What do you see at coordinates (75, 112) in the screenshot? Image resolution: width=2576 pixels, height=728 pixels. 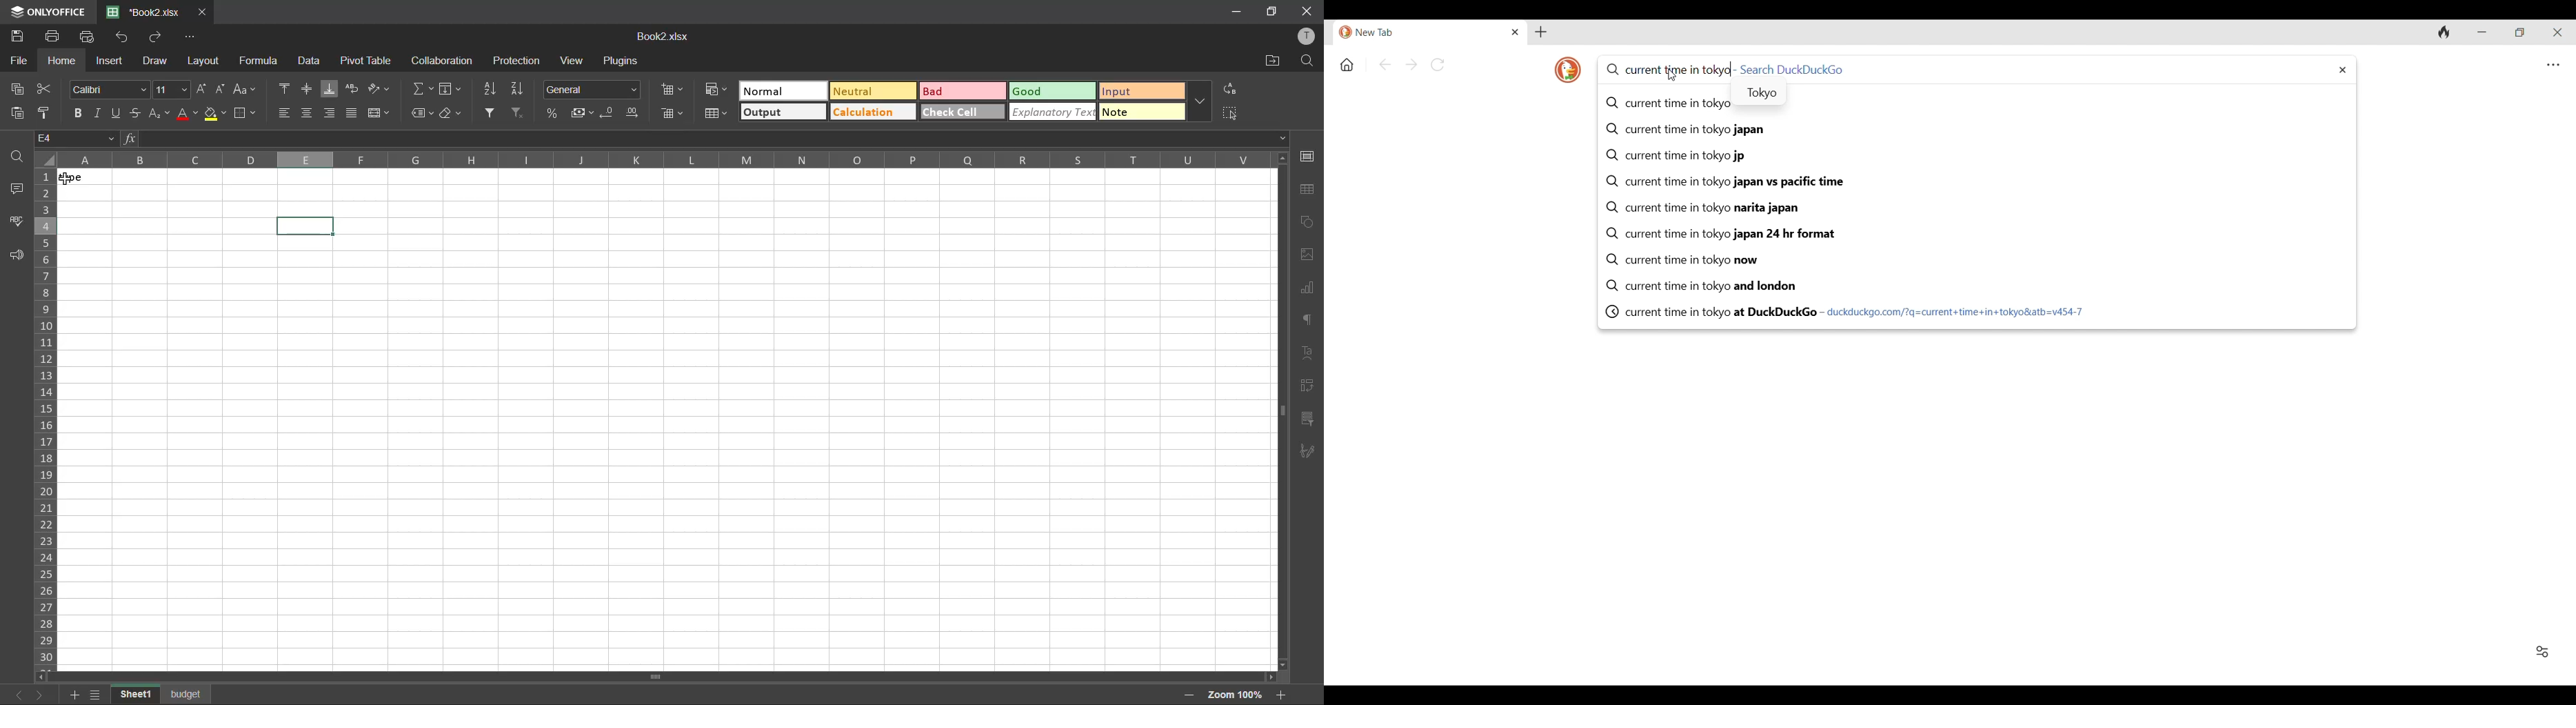 I see `bold` at bounding box center [75, 112].